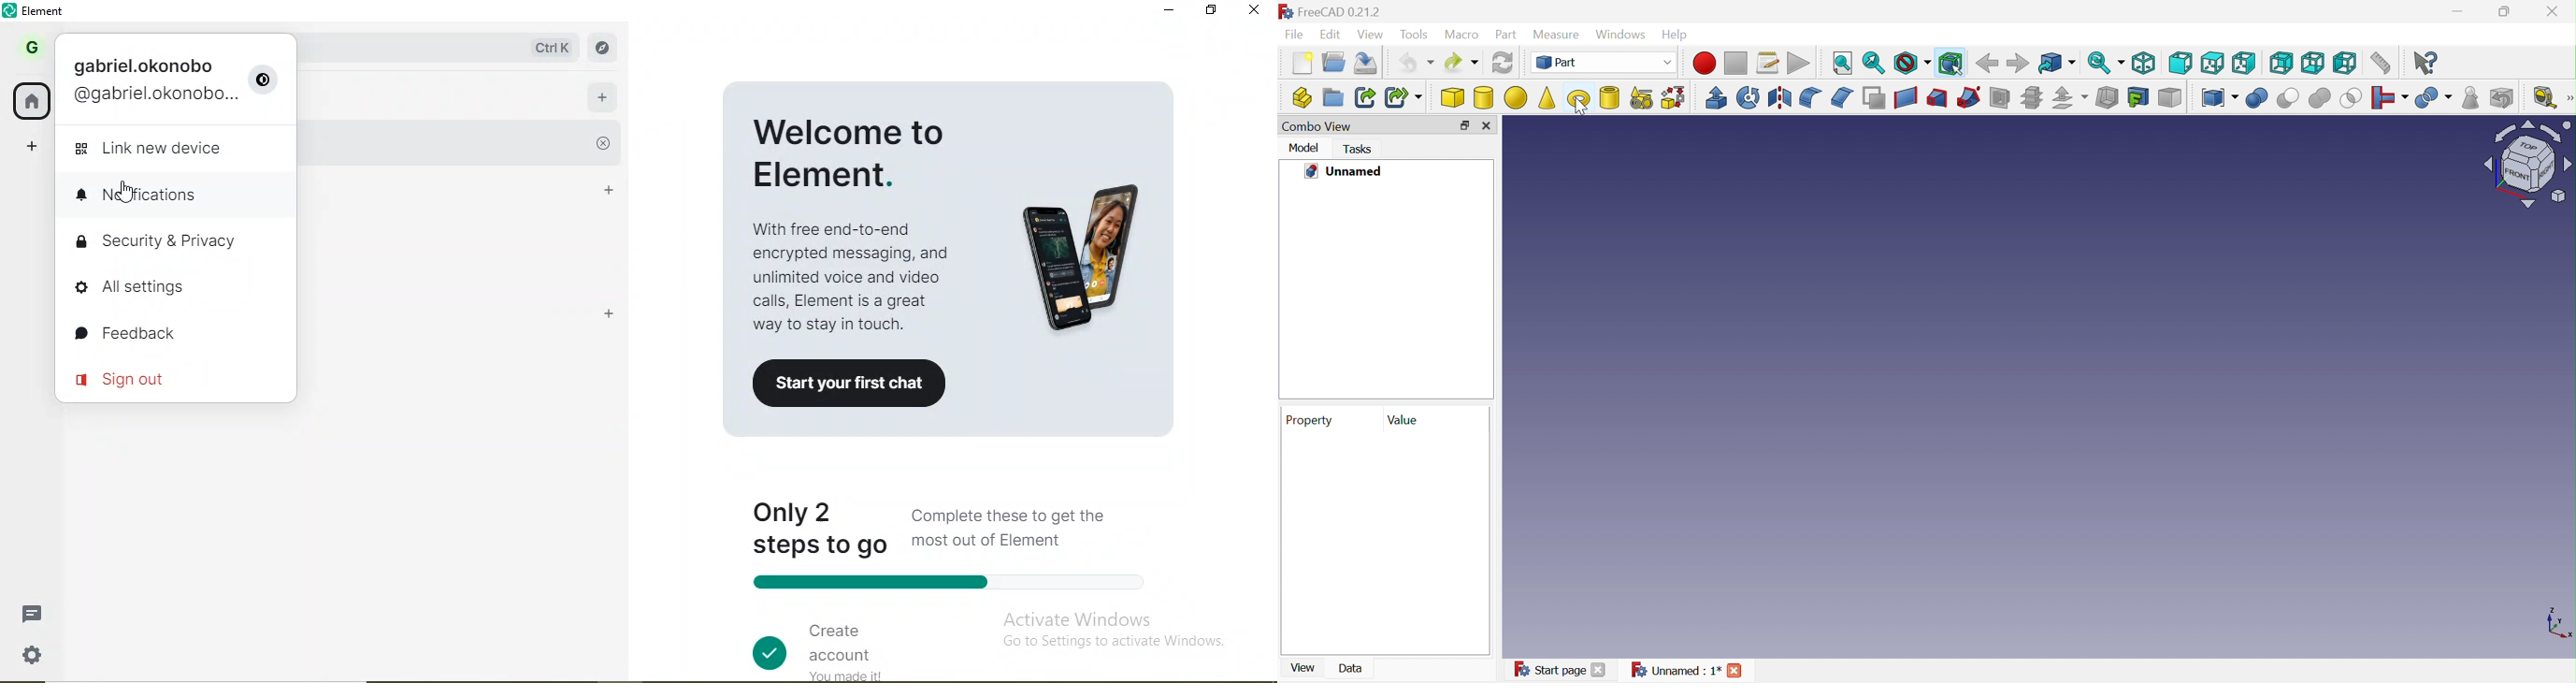 This screenshot has height=700, width=2576. Describe the element at coordinates (1563, 669) in the screenshot. I see `Start page` at that location.